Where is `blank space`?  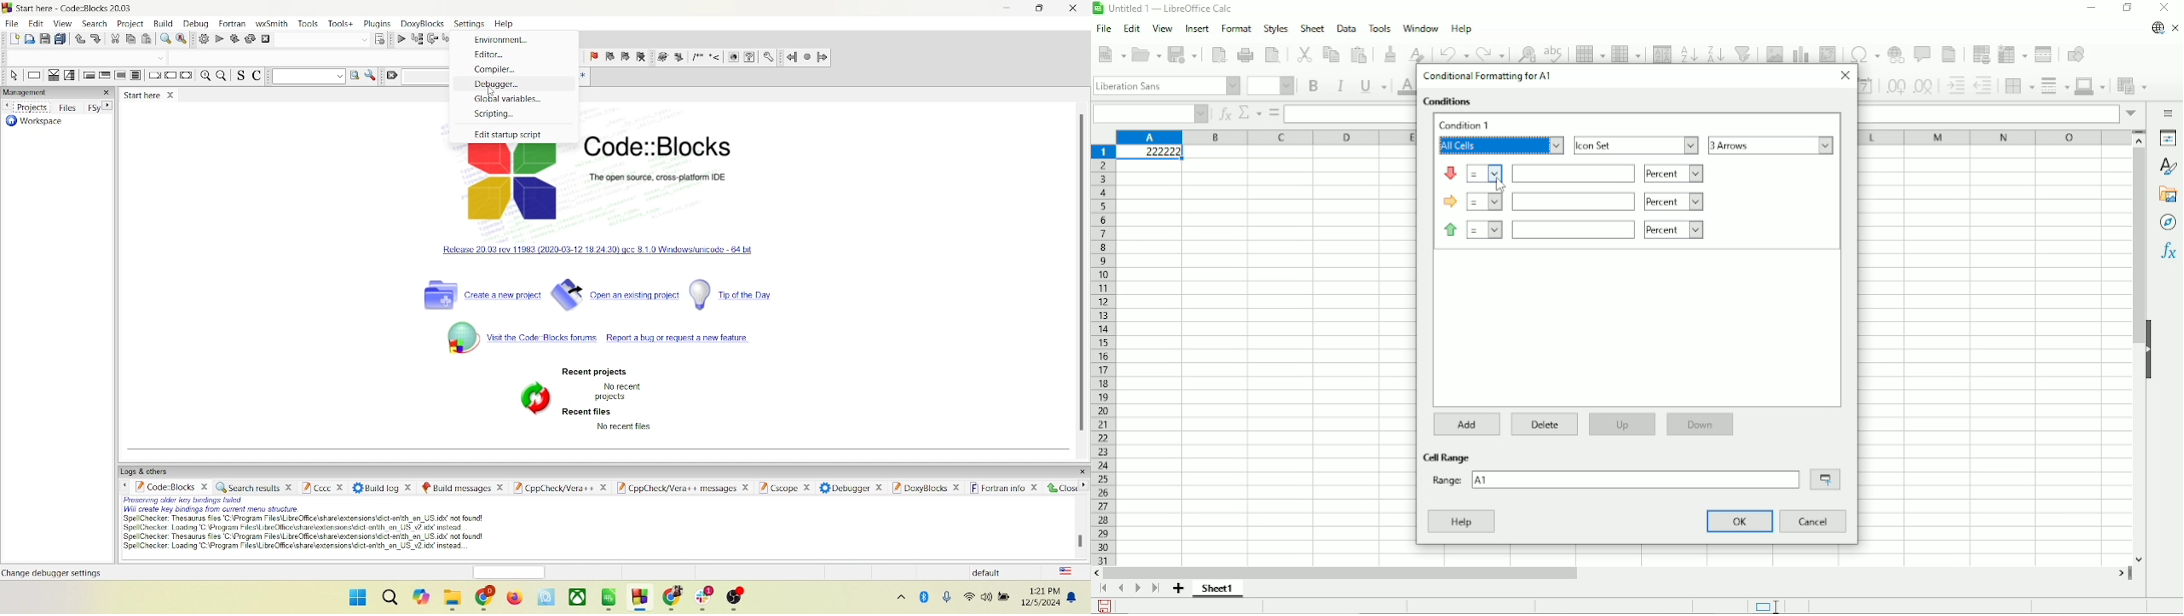 blank space is located at coordinates (323, 40).